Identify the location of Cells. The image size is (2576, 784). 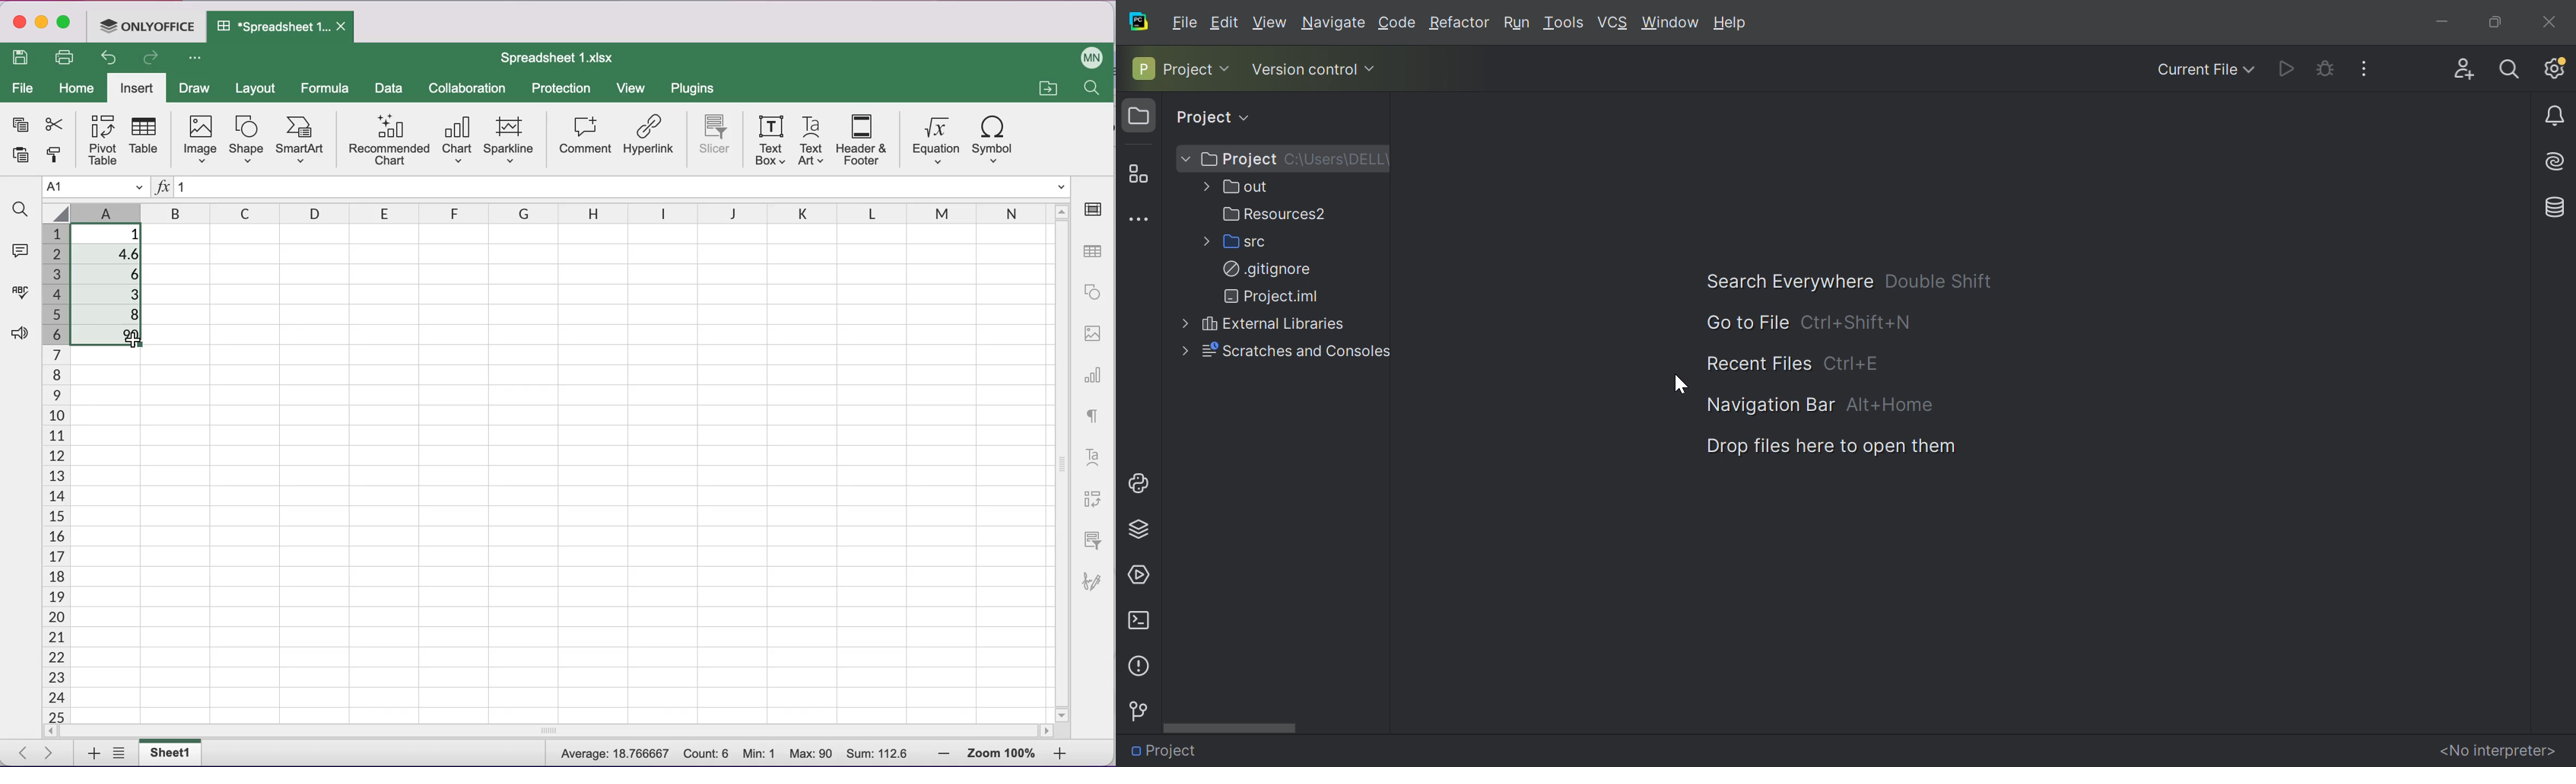
(605, 474).